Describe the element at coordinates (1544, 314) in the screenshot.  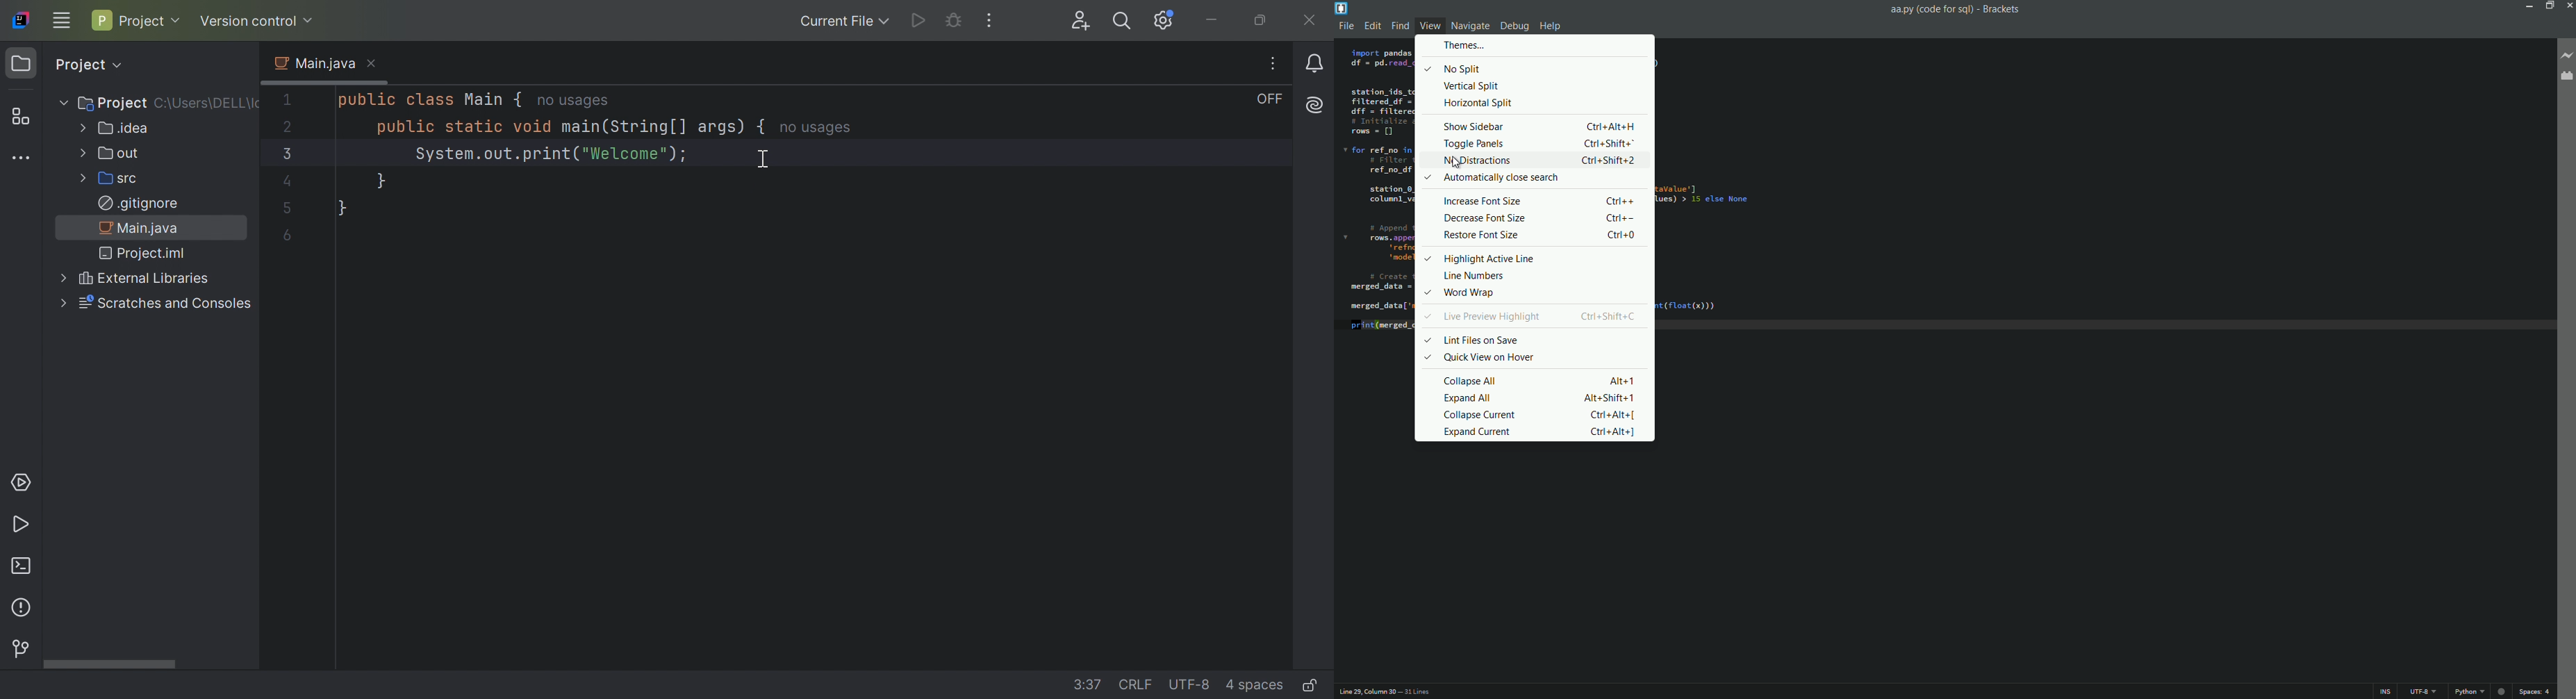
I see `live preview ctrl+shift+c` at that location.